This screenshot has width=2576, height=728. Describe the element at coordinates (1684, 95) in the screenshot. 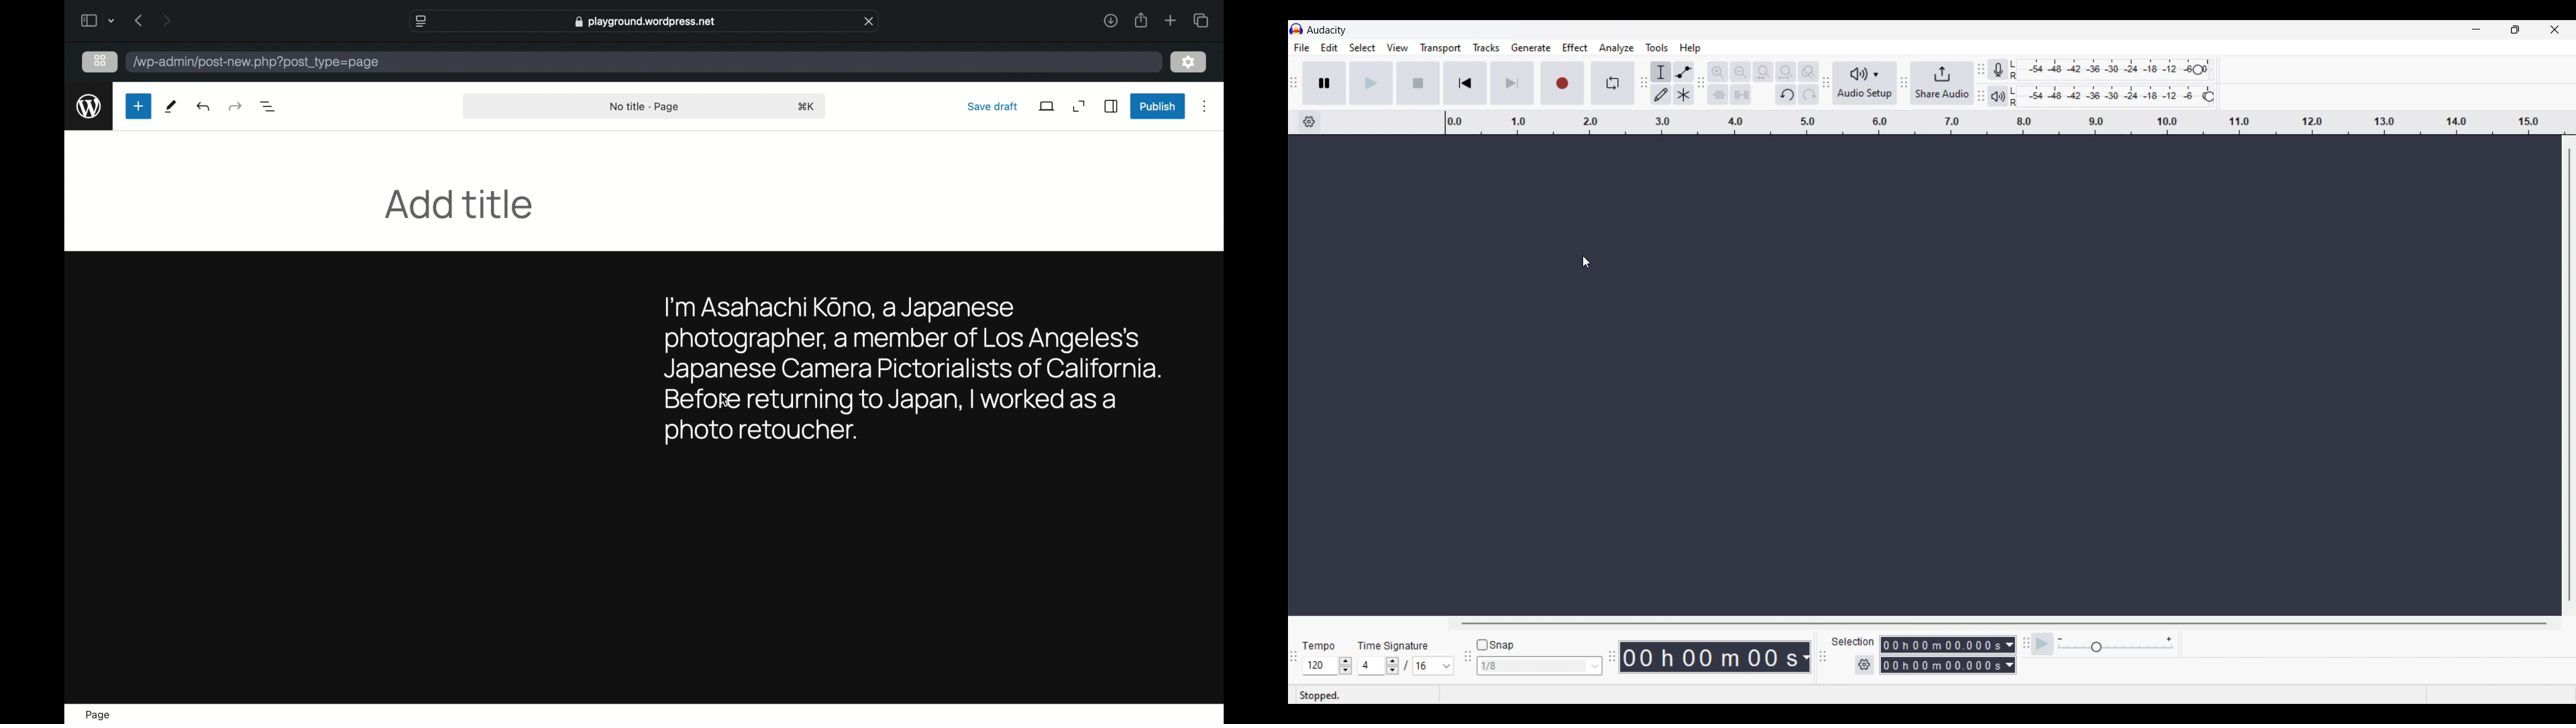

I see `Multitool` at that location.